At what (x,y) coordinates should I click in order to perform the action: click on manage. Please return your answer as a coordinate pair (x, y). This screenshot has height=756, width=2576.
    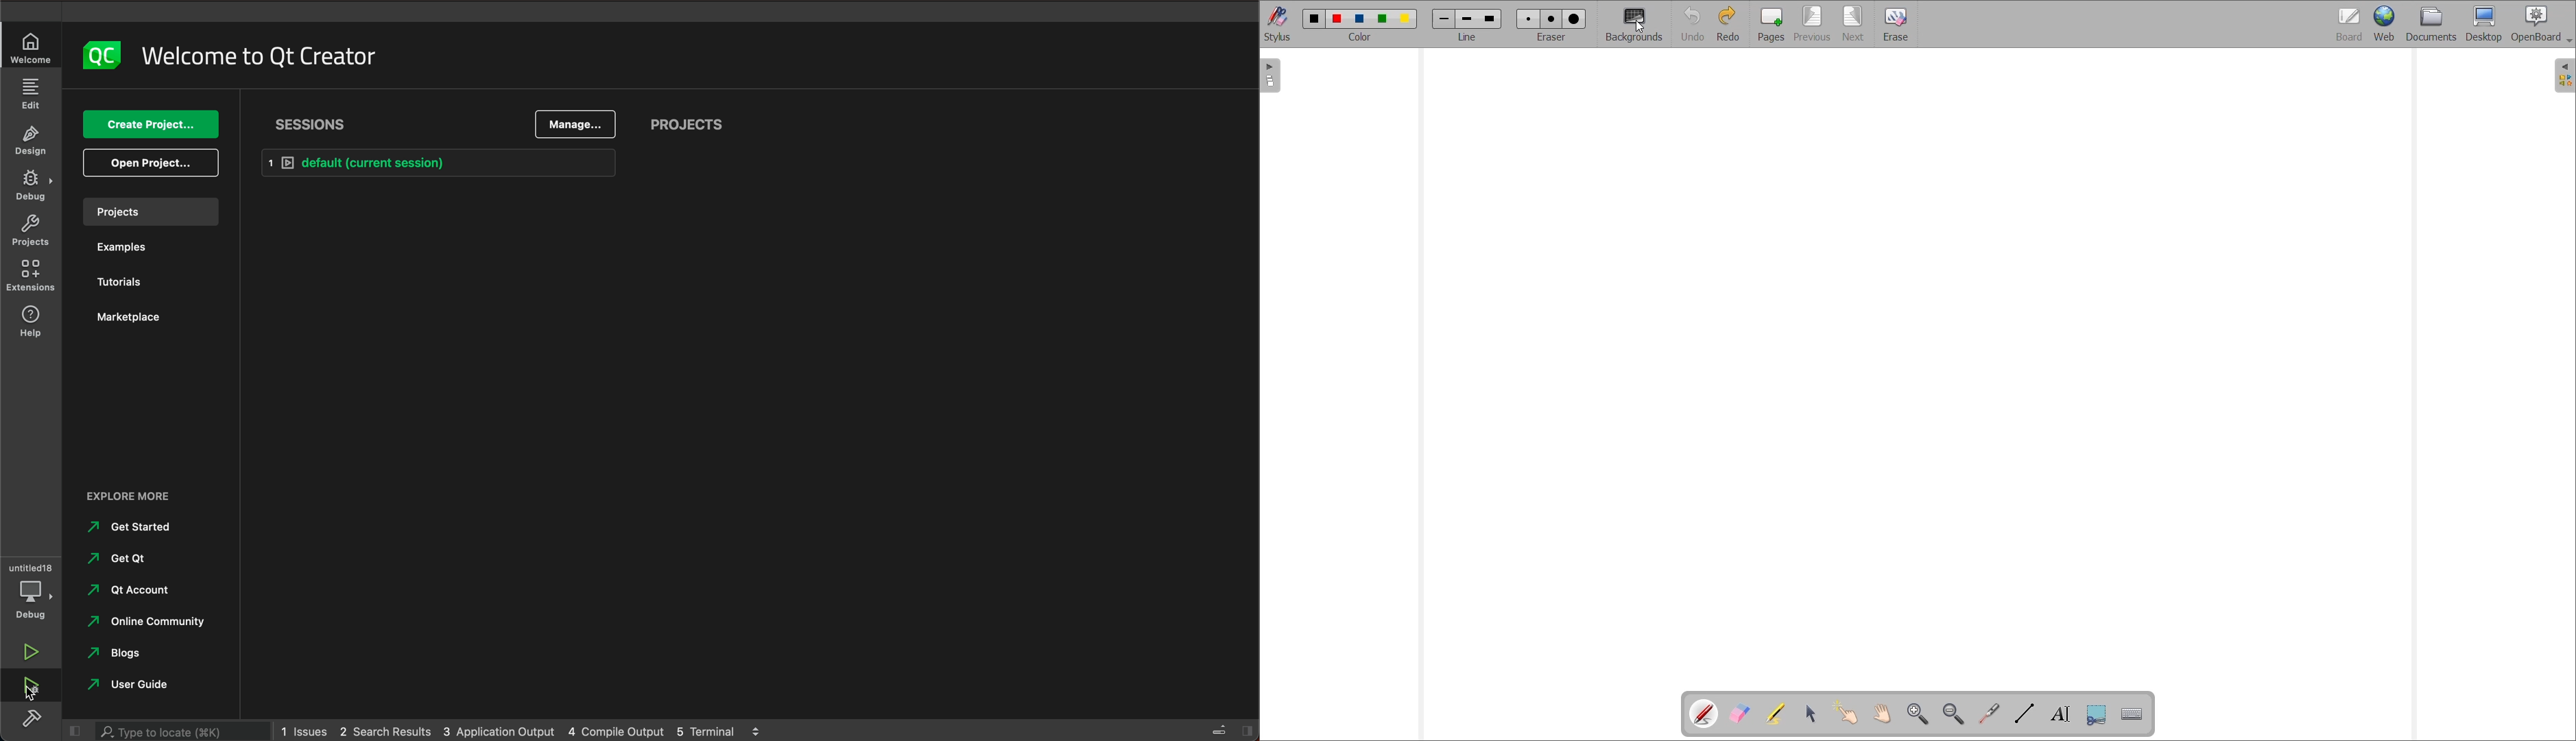
    Looking at the image, I should click on (576, 122).